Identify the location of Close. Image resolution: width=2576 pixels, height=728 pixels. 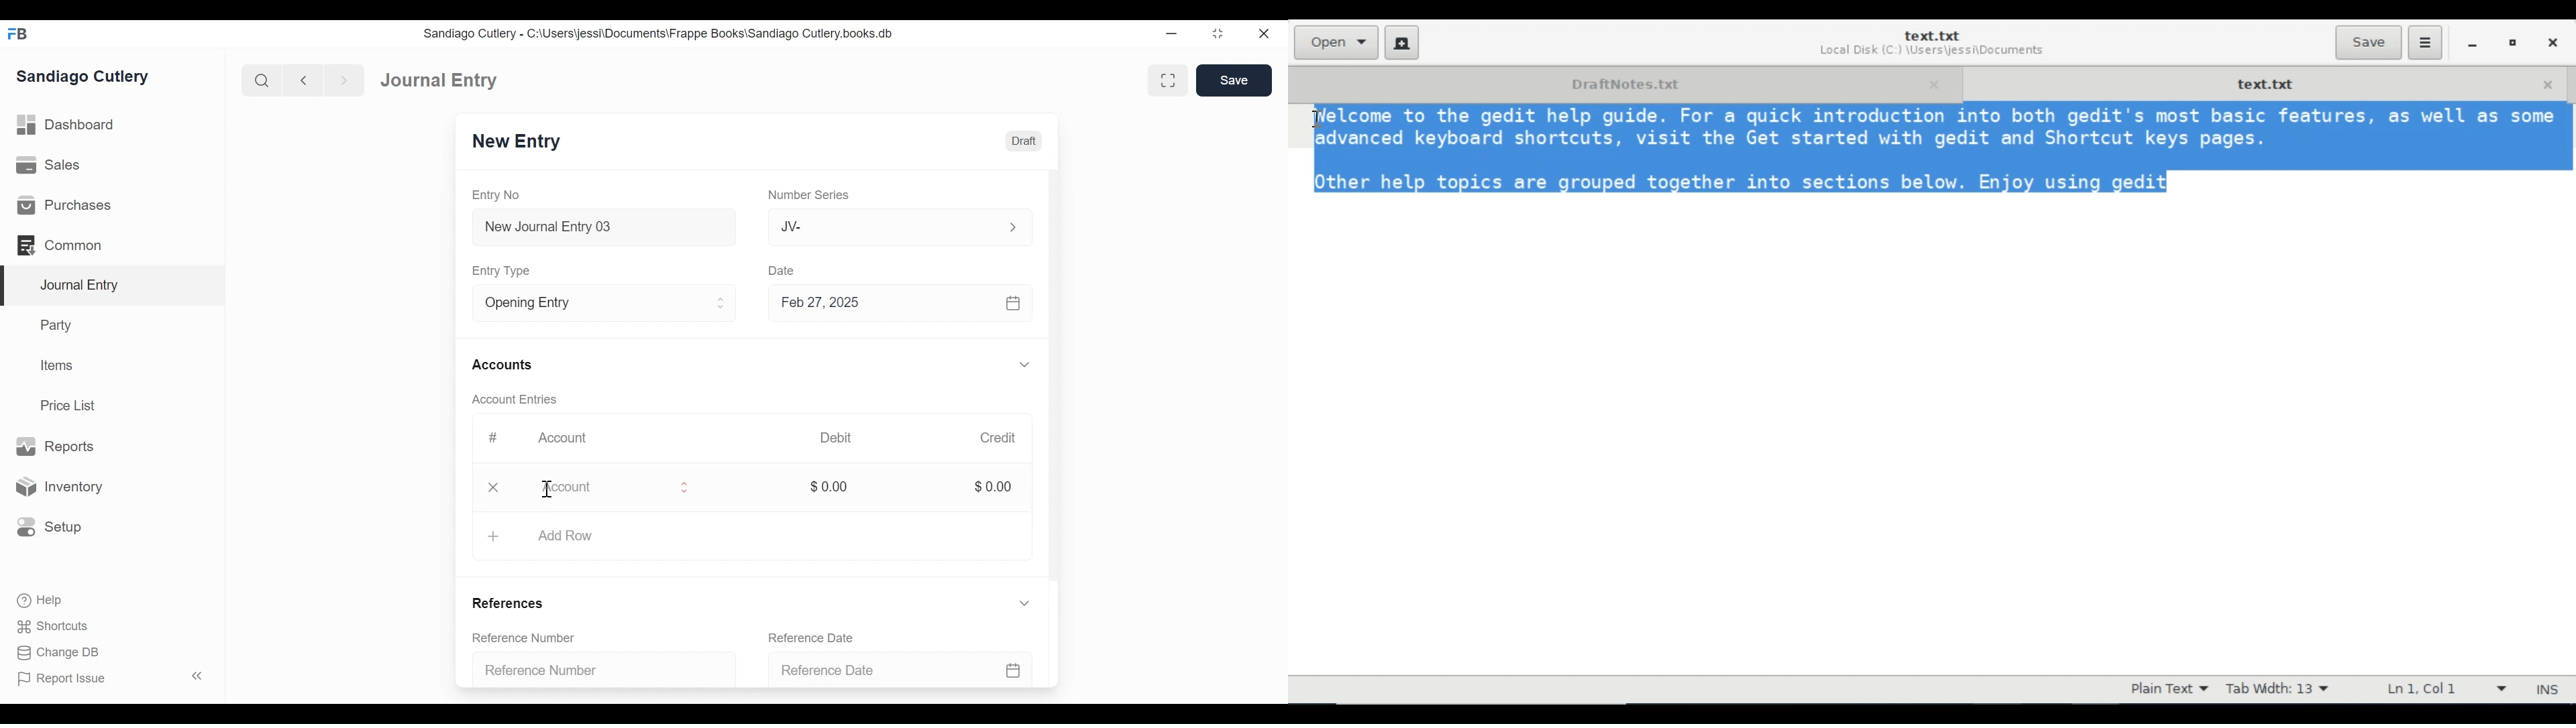
(495, 487).